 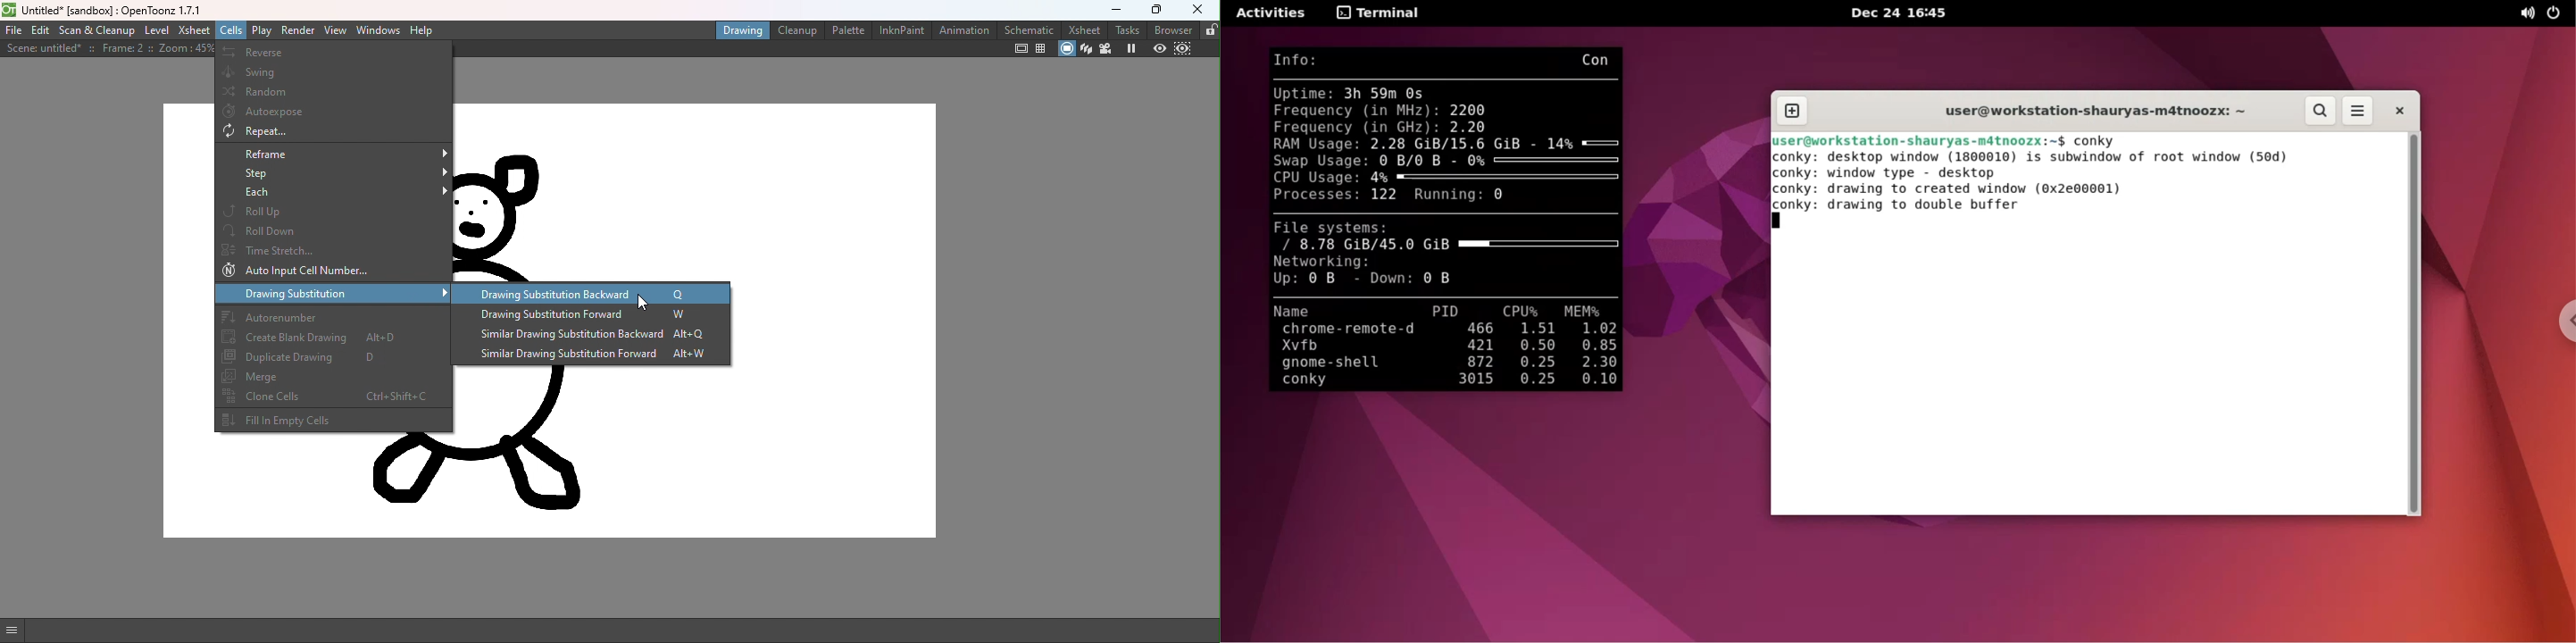 I want to click on Minimize, so click(x=1116, y=8).